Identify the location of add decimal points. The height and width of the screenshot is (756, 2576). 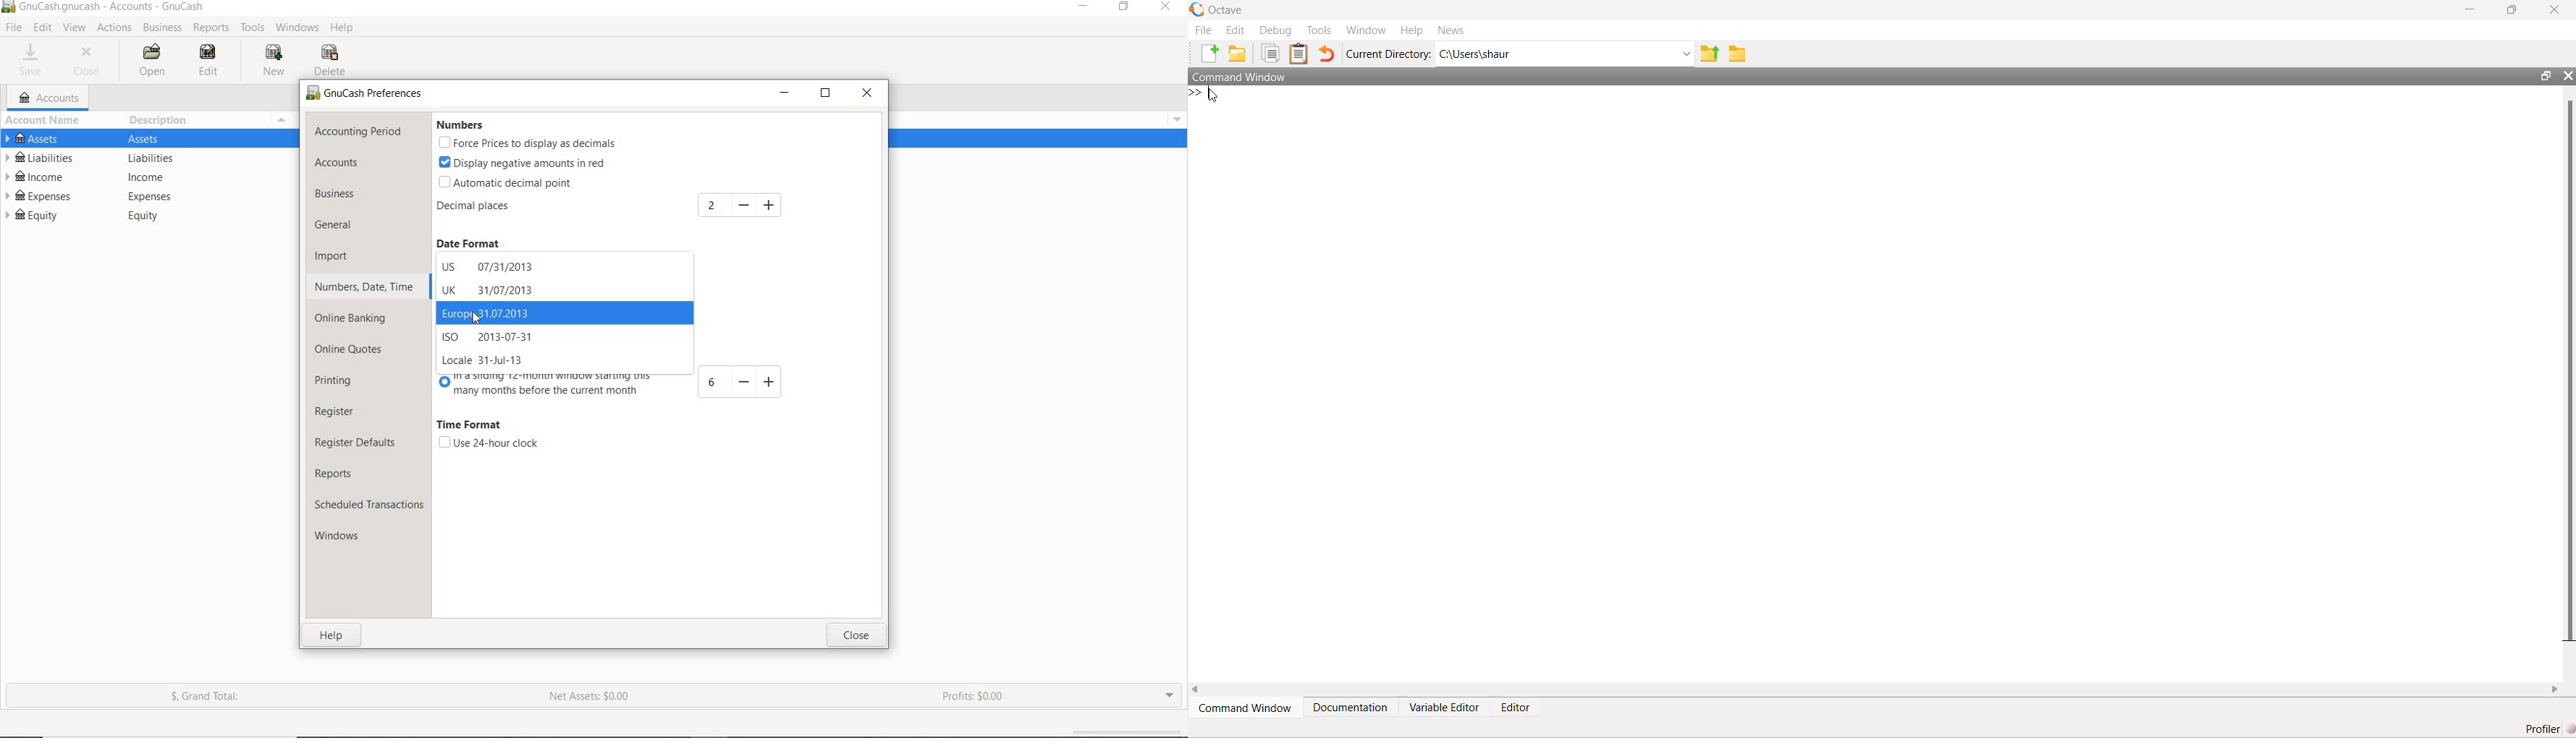
(743, 205).